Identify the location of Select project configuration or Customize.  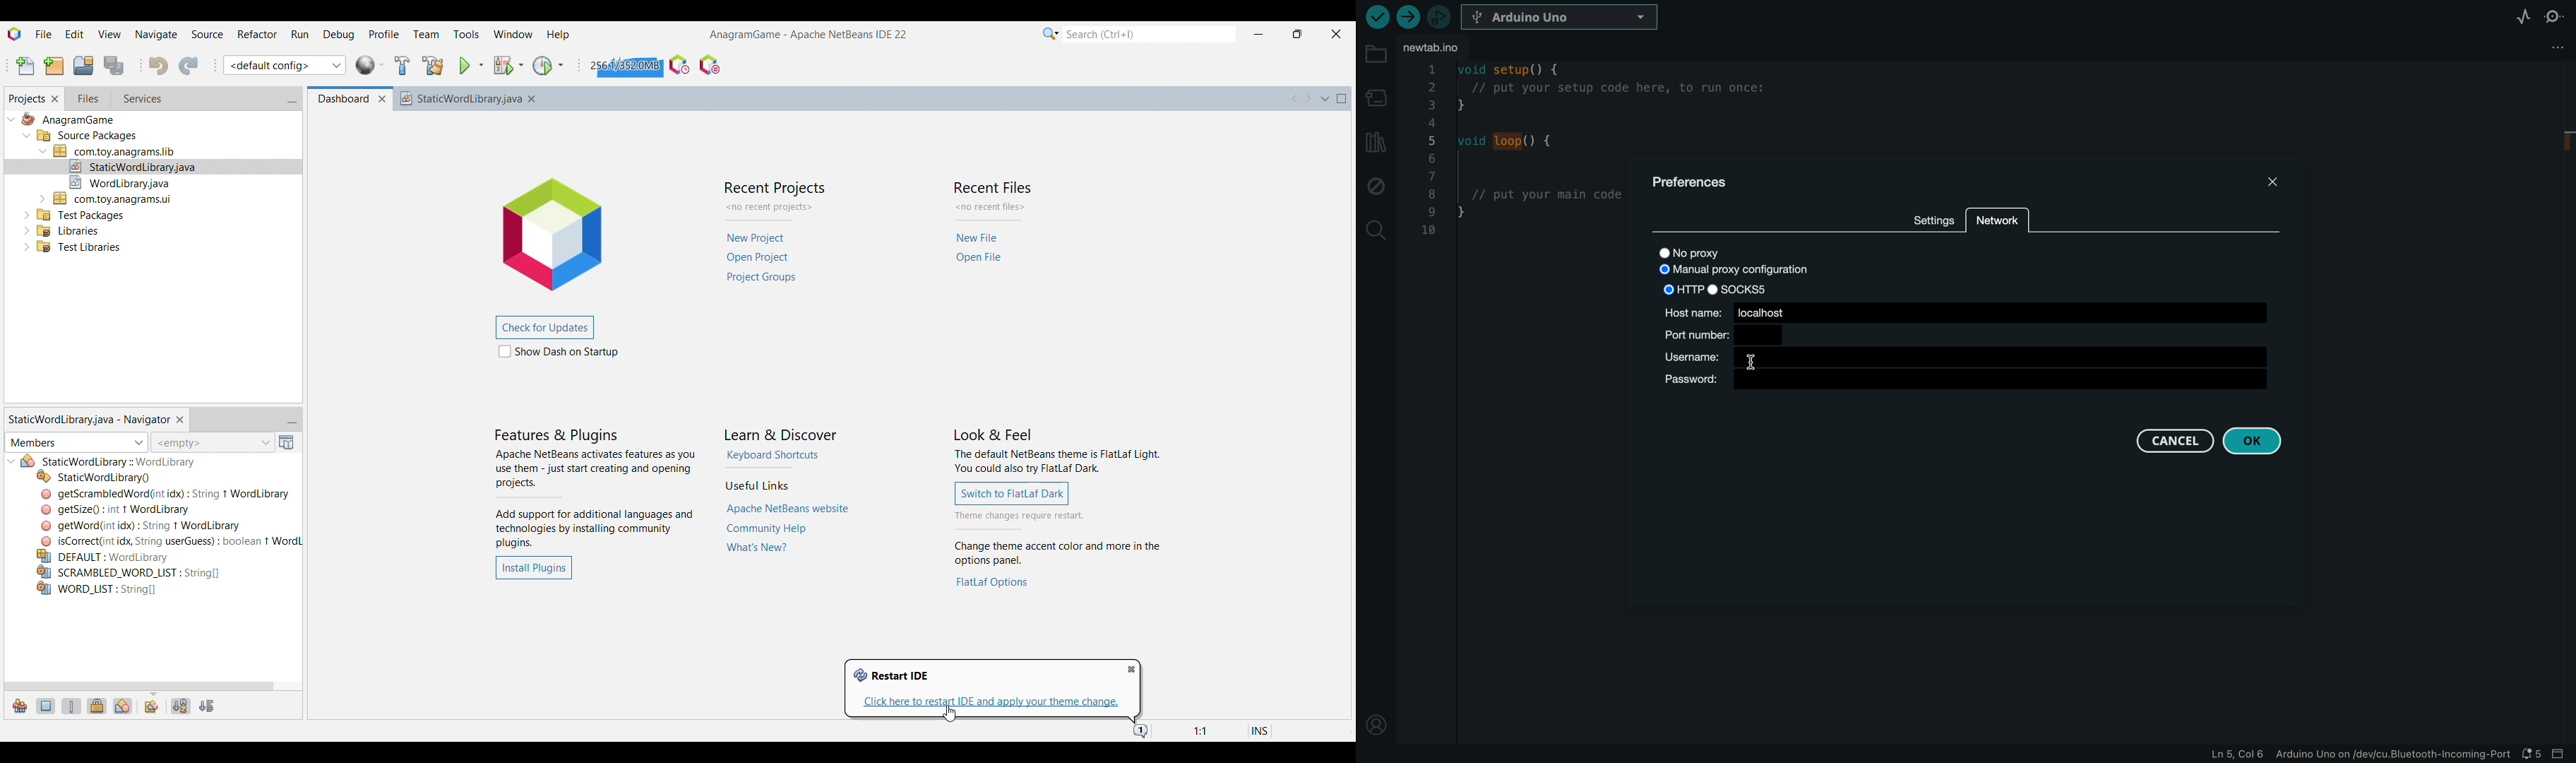
(285, 65).